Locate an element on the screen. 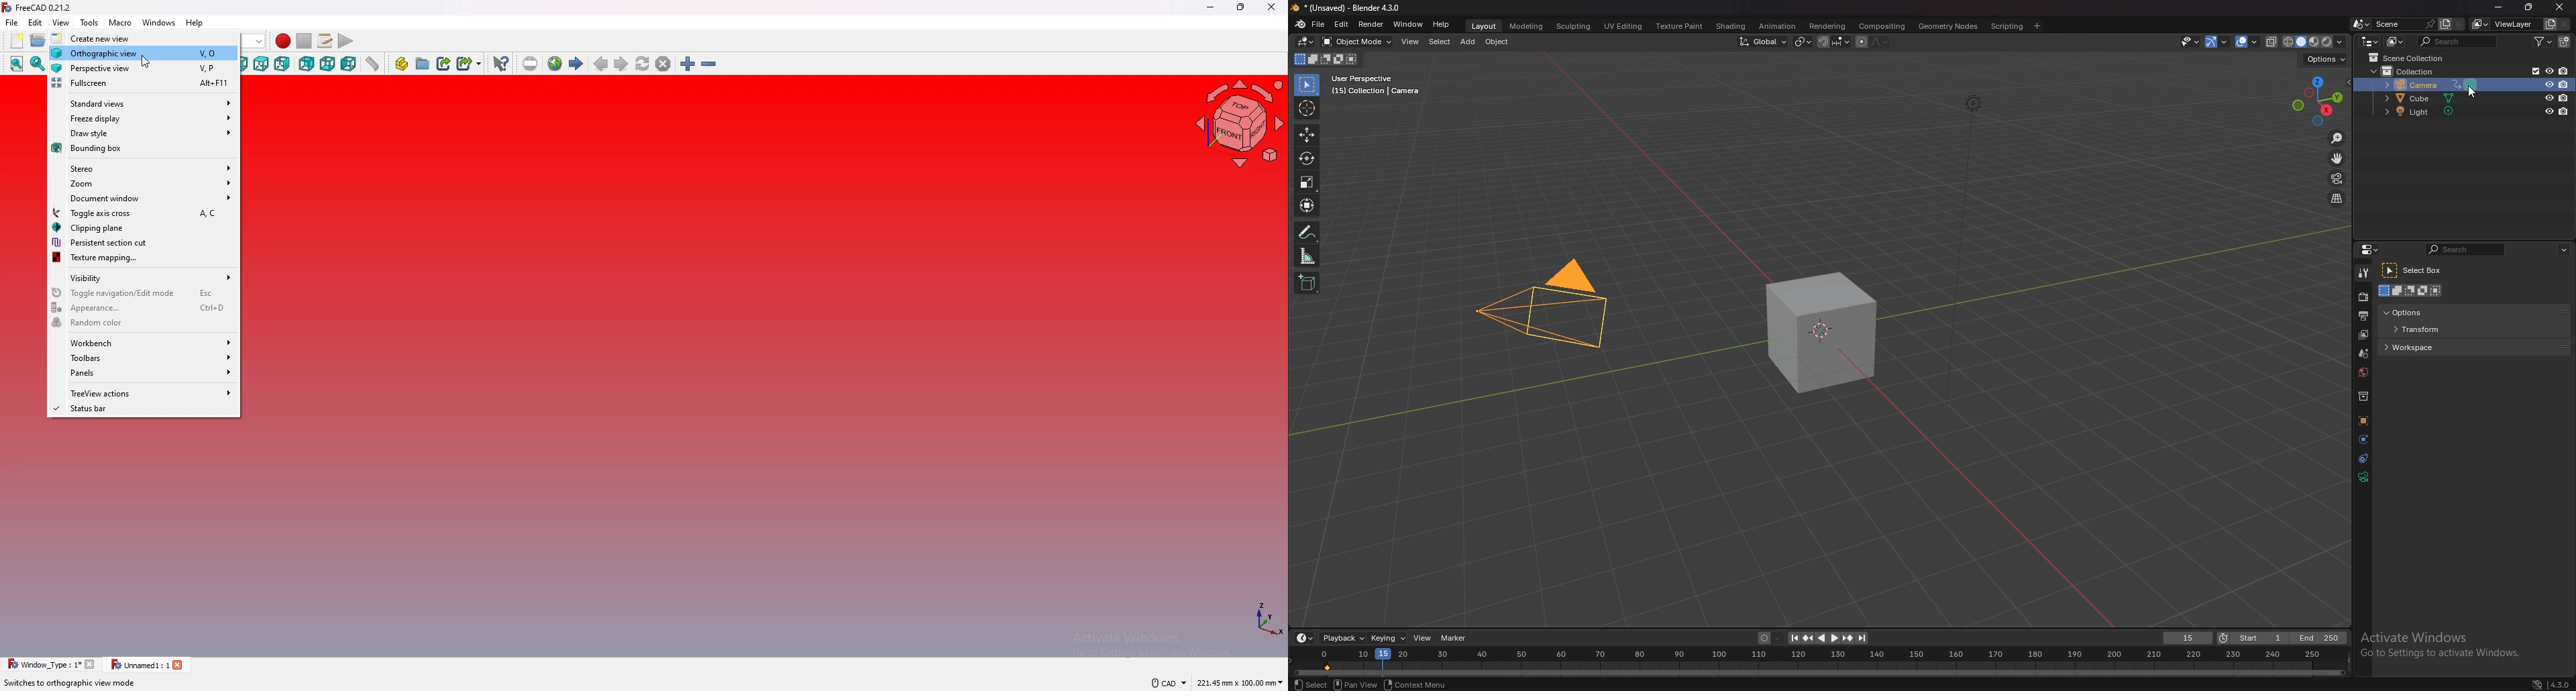 This screenshot has height=700, width=2576. what's this? is located at coordinates (500, 63).